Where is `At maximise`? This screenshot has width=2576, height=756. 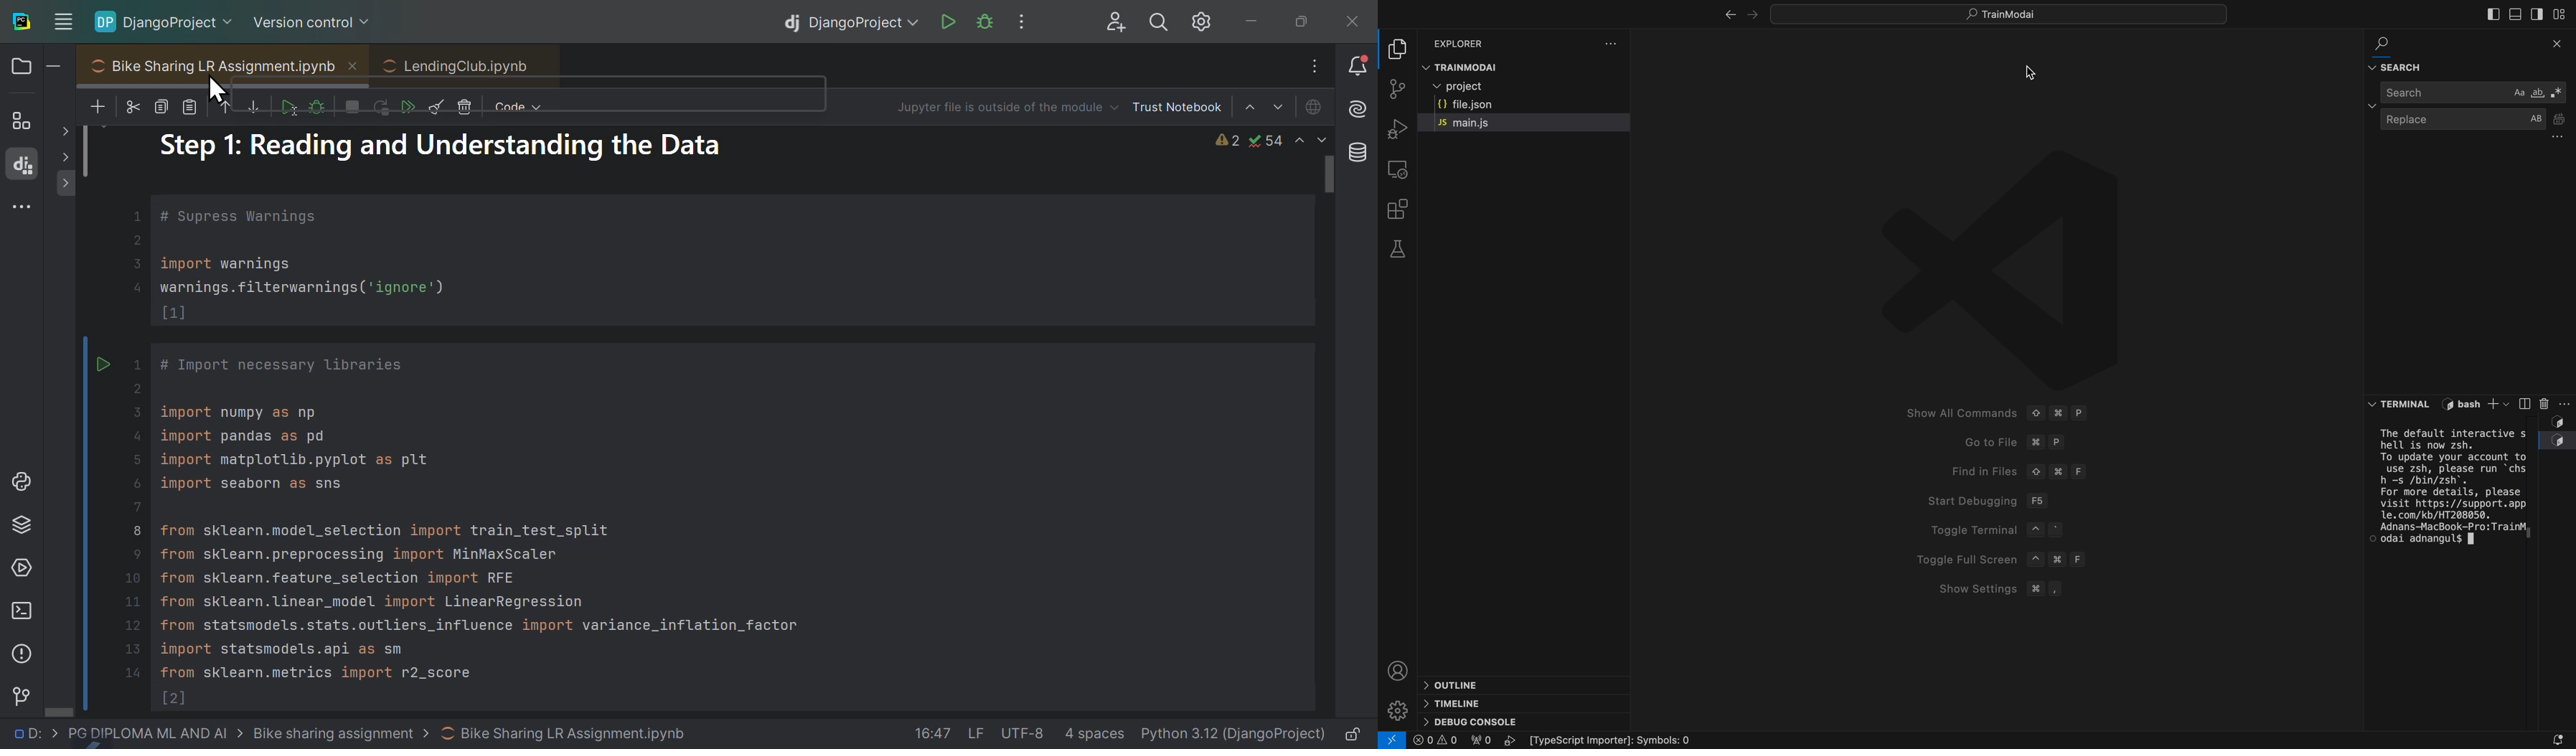 At maximise is located at coordinates (1301, 21).